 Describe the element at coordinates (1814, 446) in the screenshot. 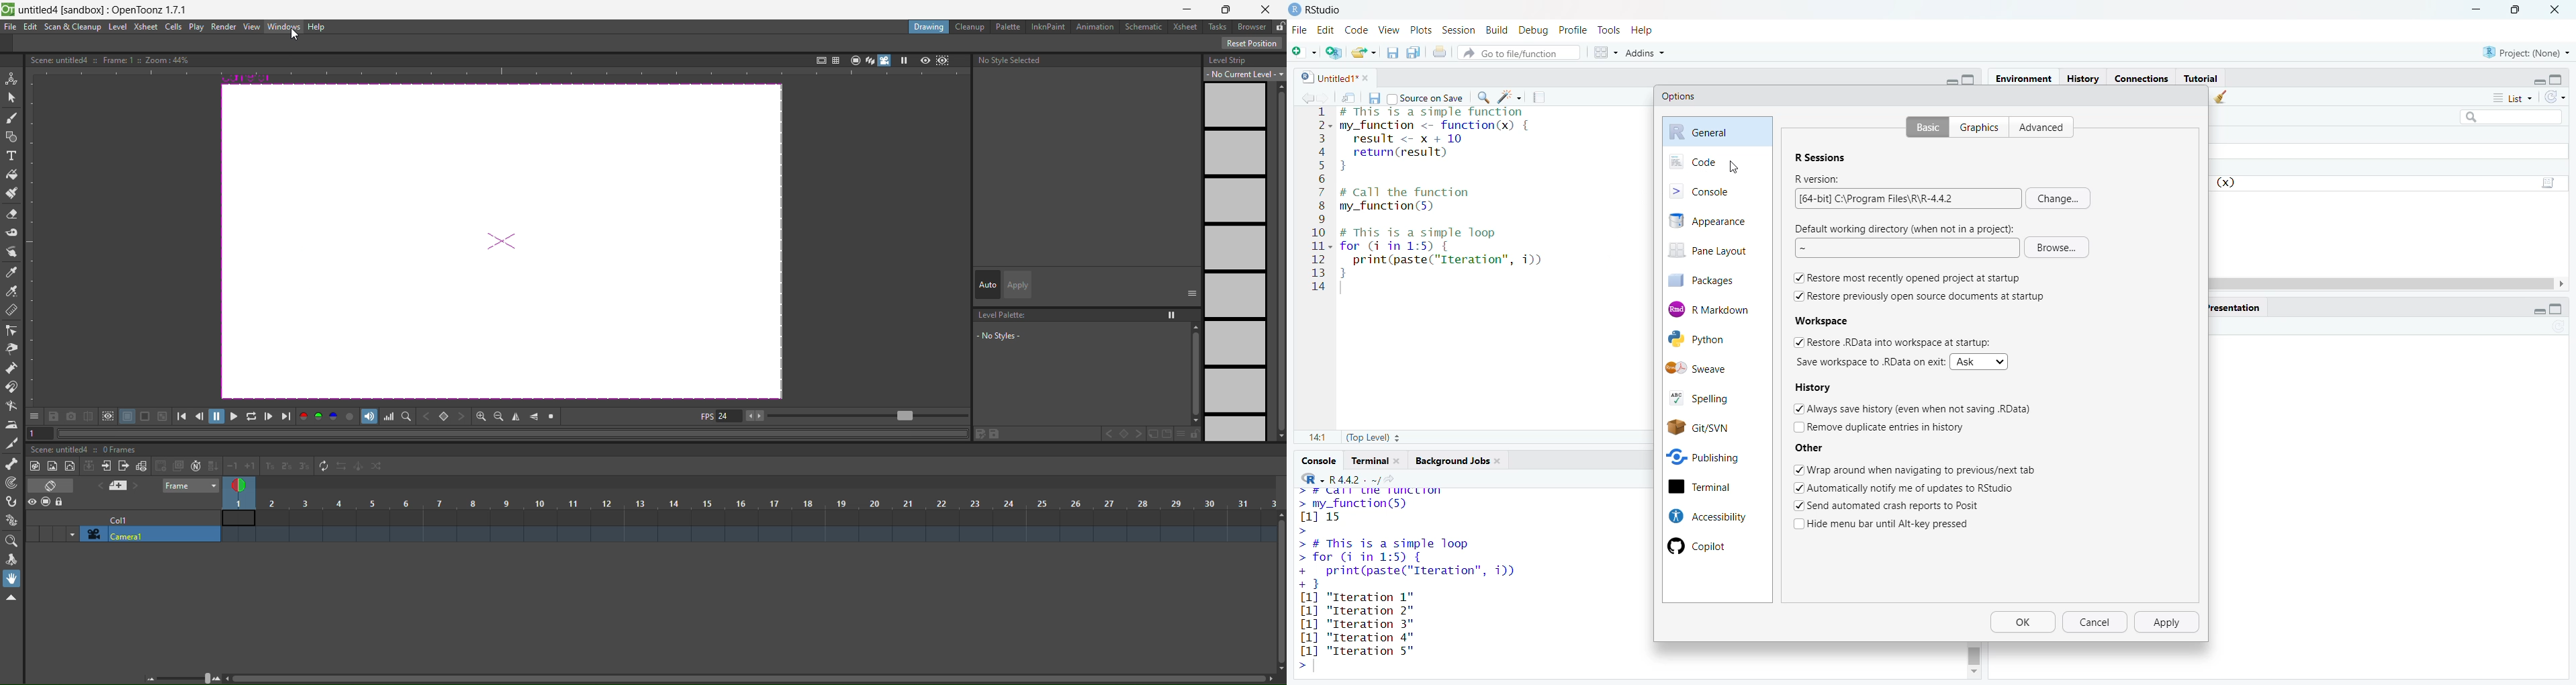

I see `Other` at that location.